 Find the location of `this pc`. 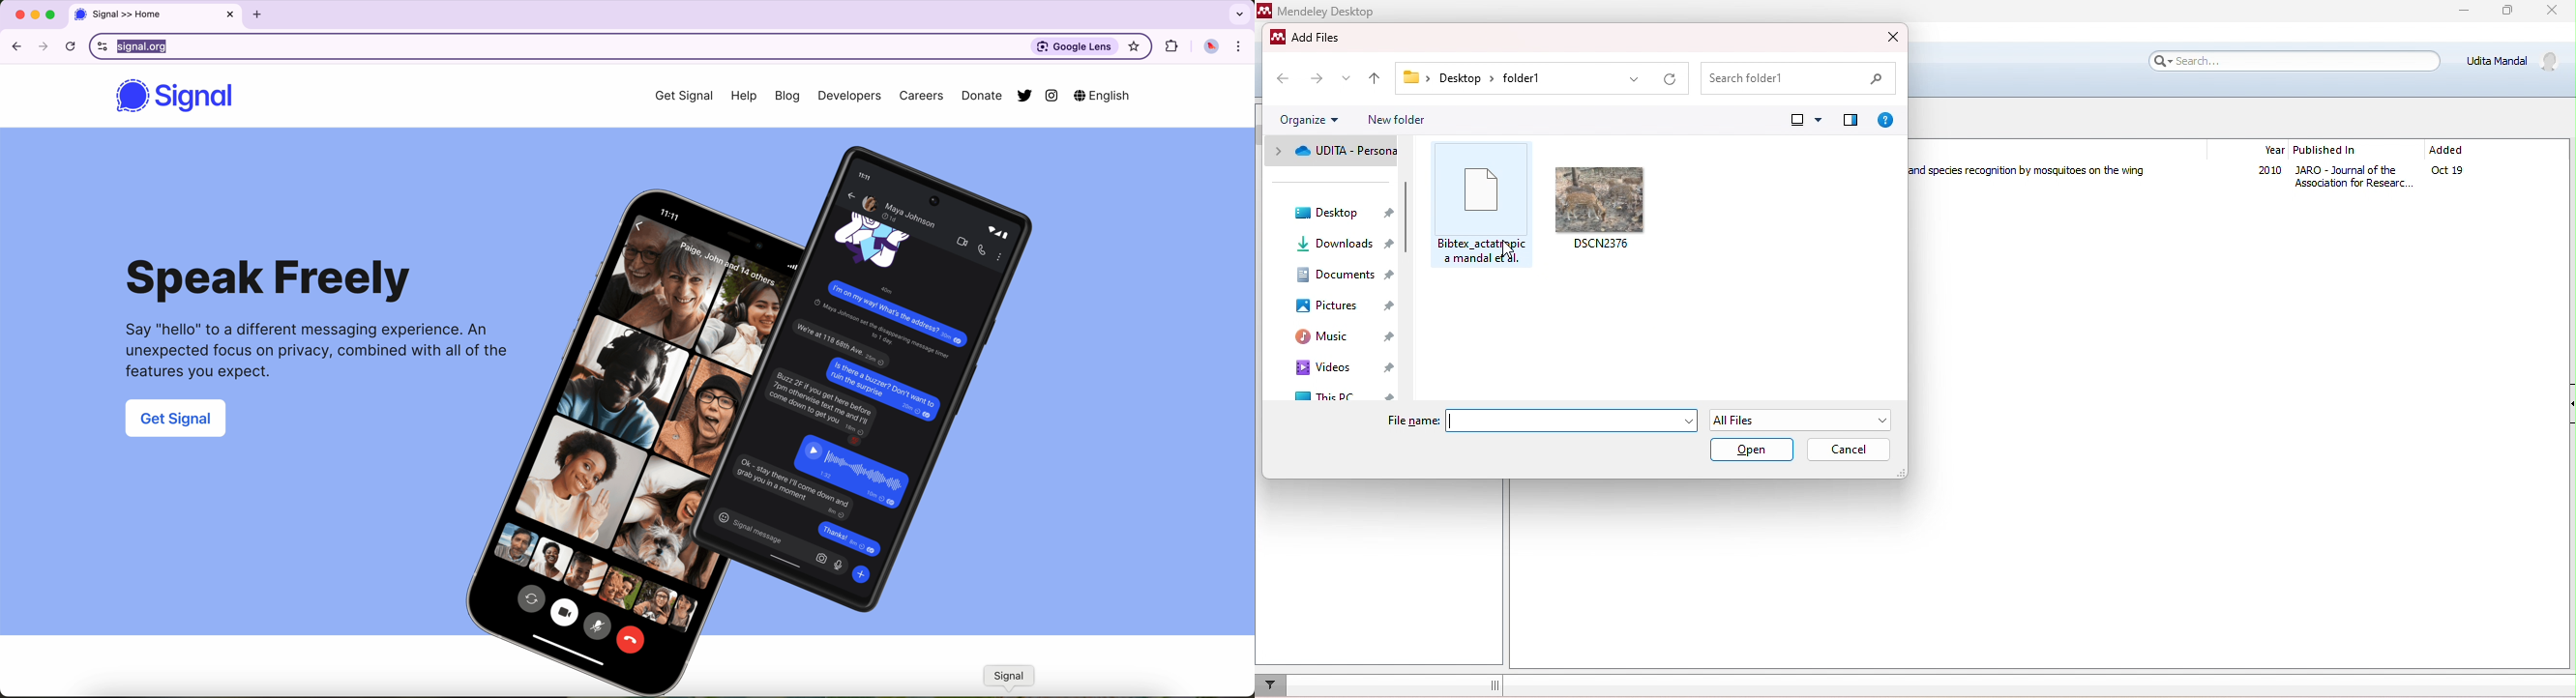

this pc is located at coordinates (1347, 394).